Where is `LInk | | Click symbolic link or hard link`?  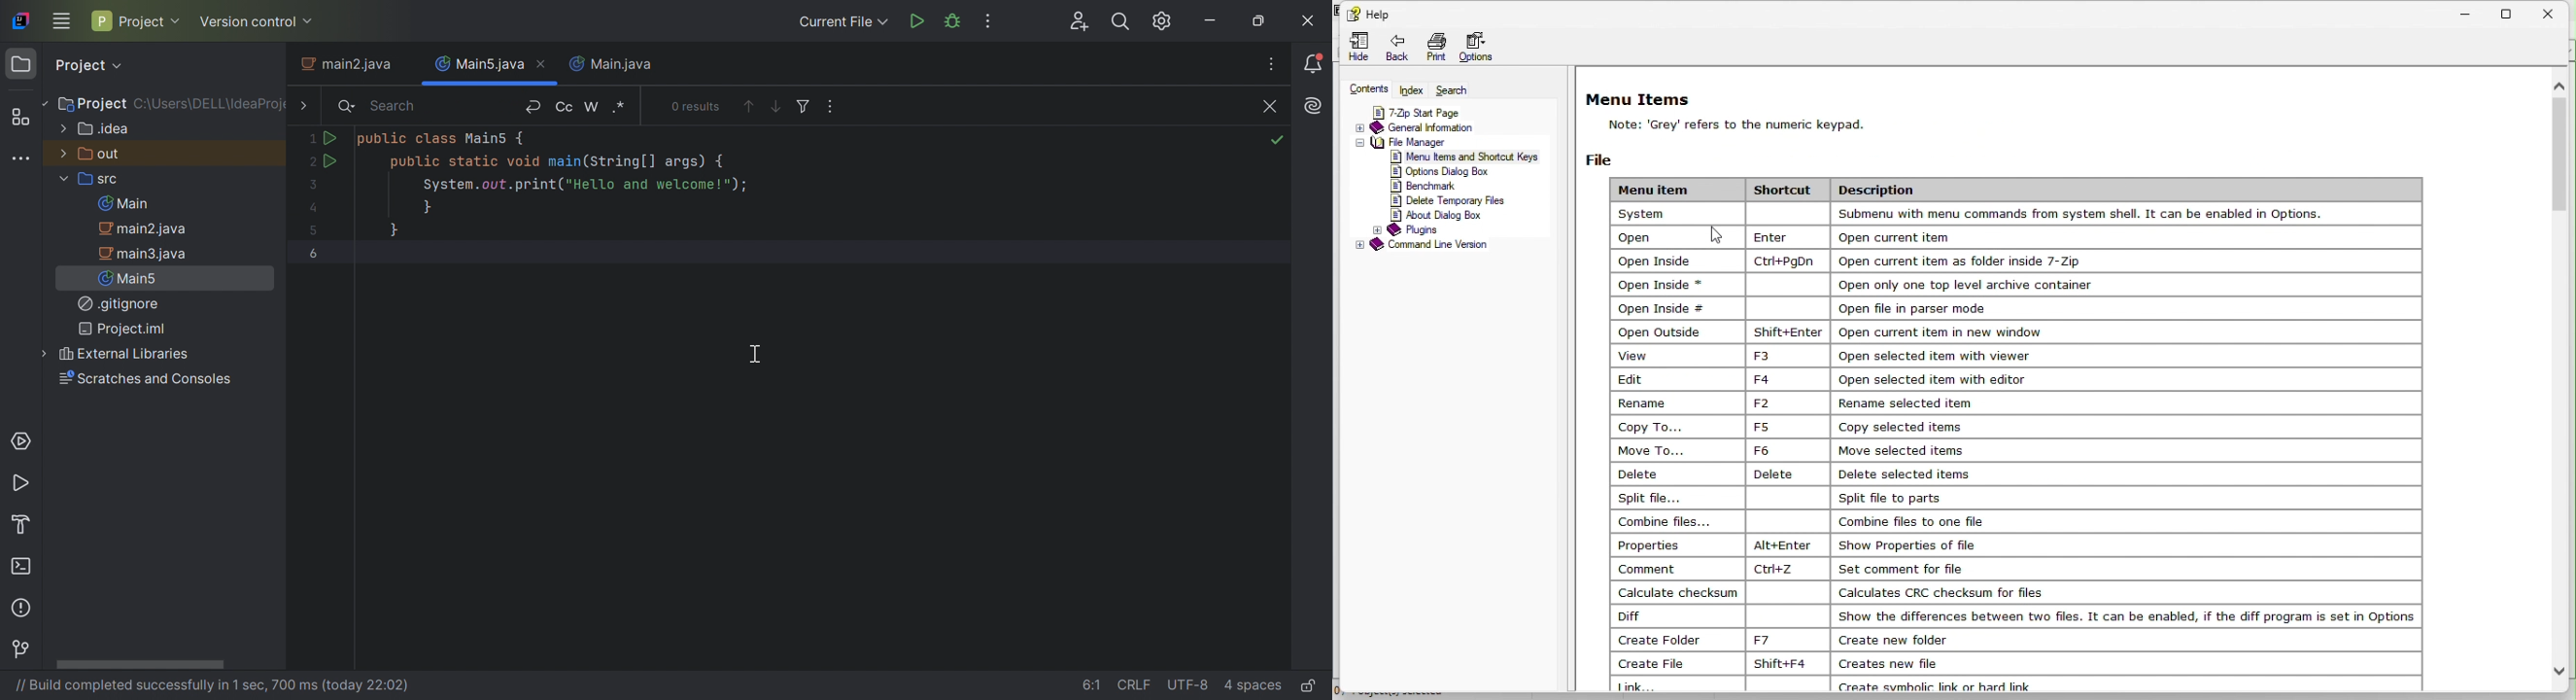 LInk | | Click symbolic link or hard link is located at coordinates (1892, 683).